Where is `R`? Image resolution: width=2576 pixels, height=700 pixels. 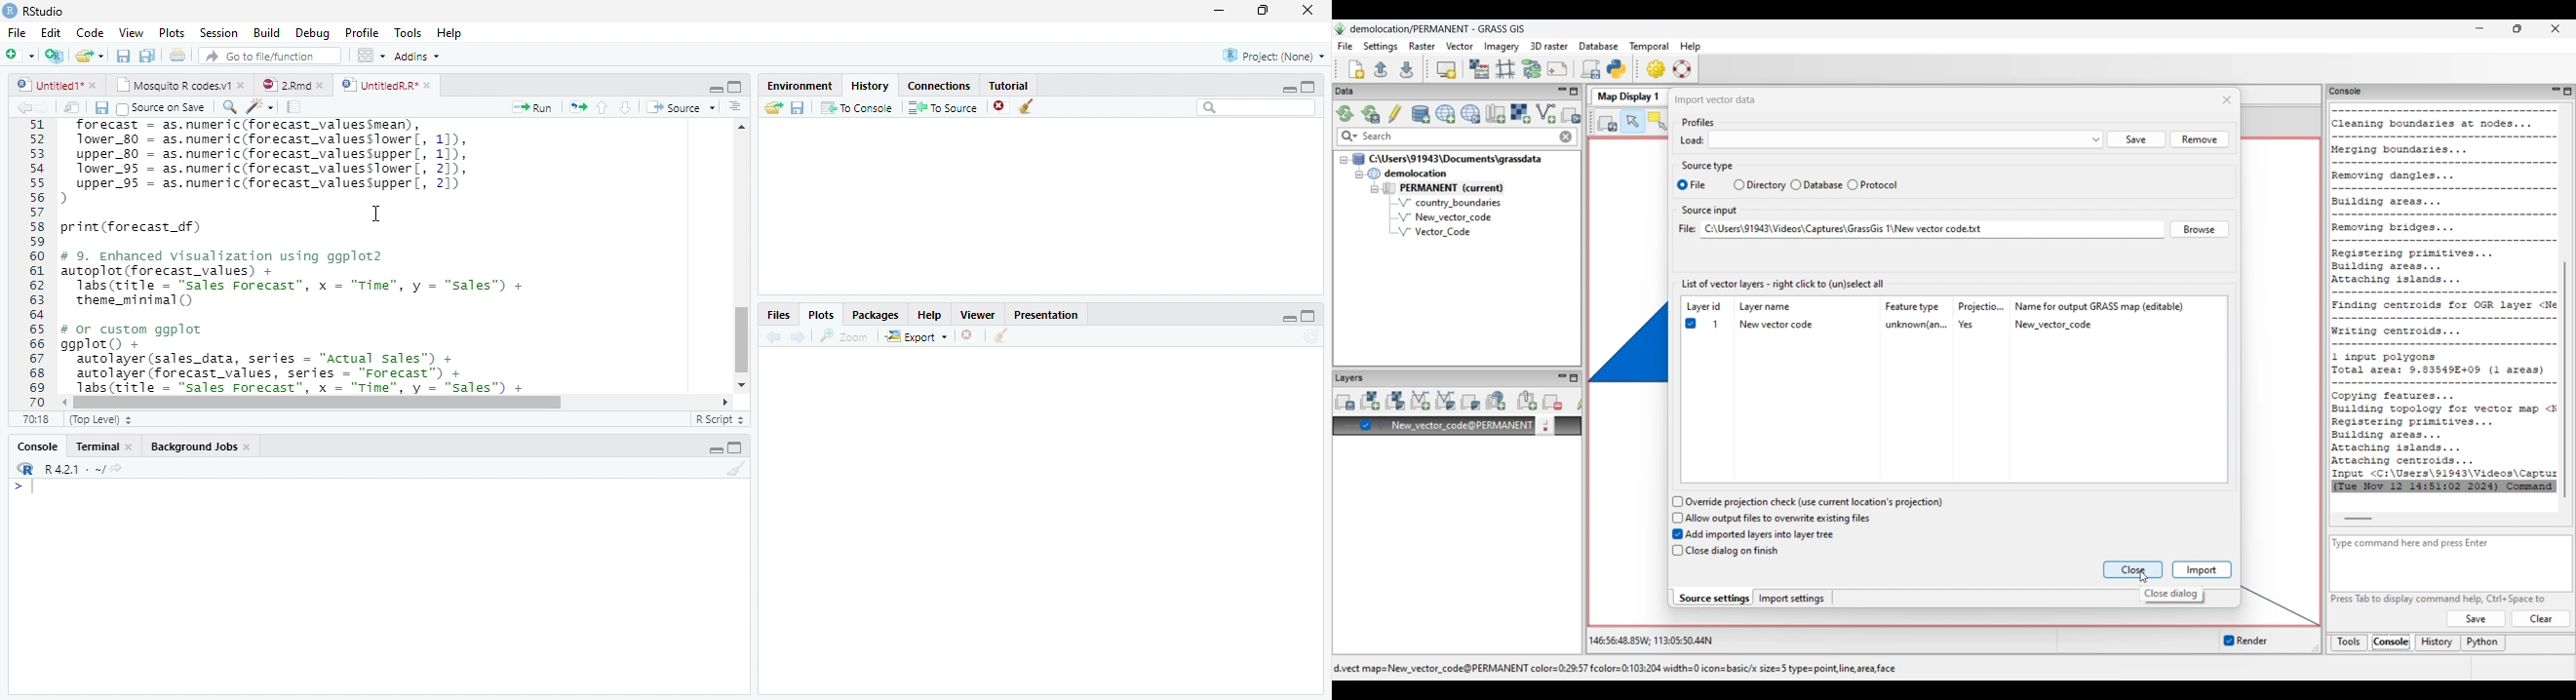
R is located at coordinates (25, 469).